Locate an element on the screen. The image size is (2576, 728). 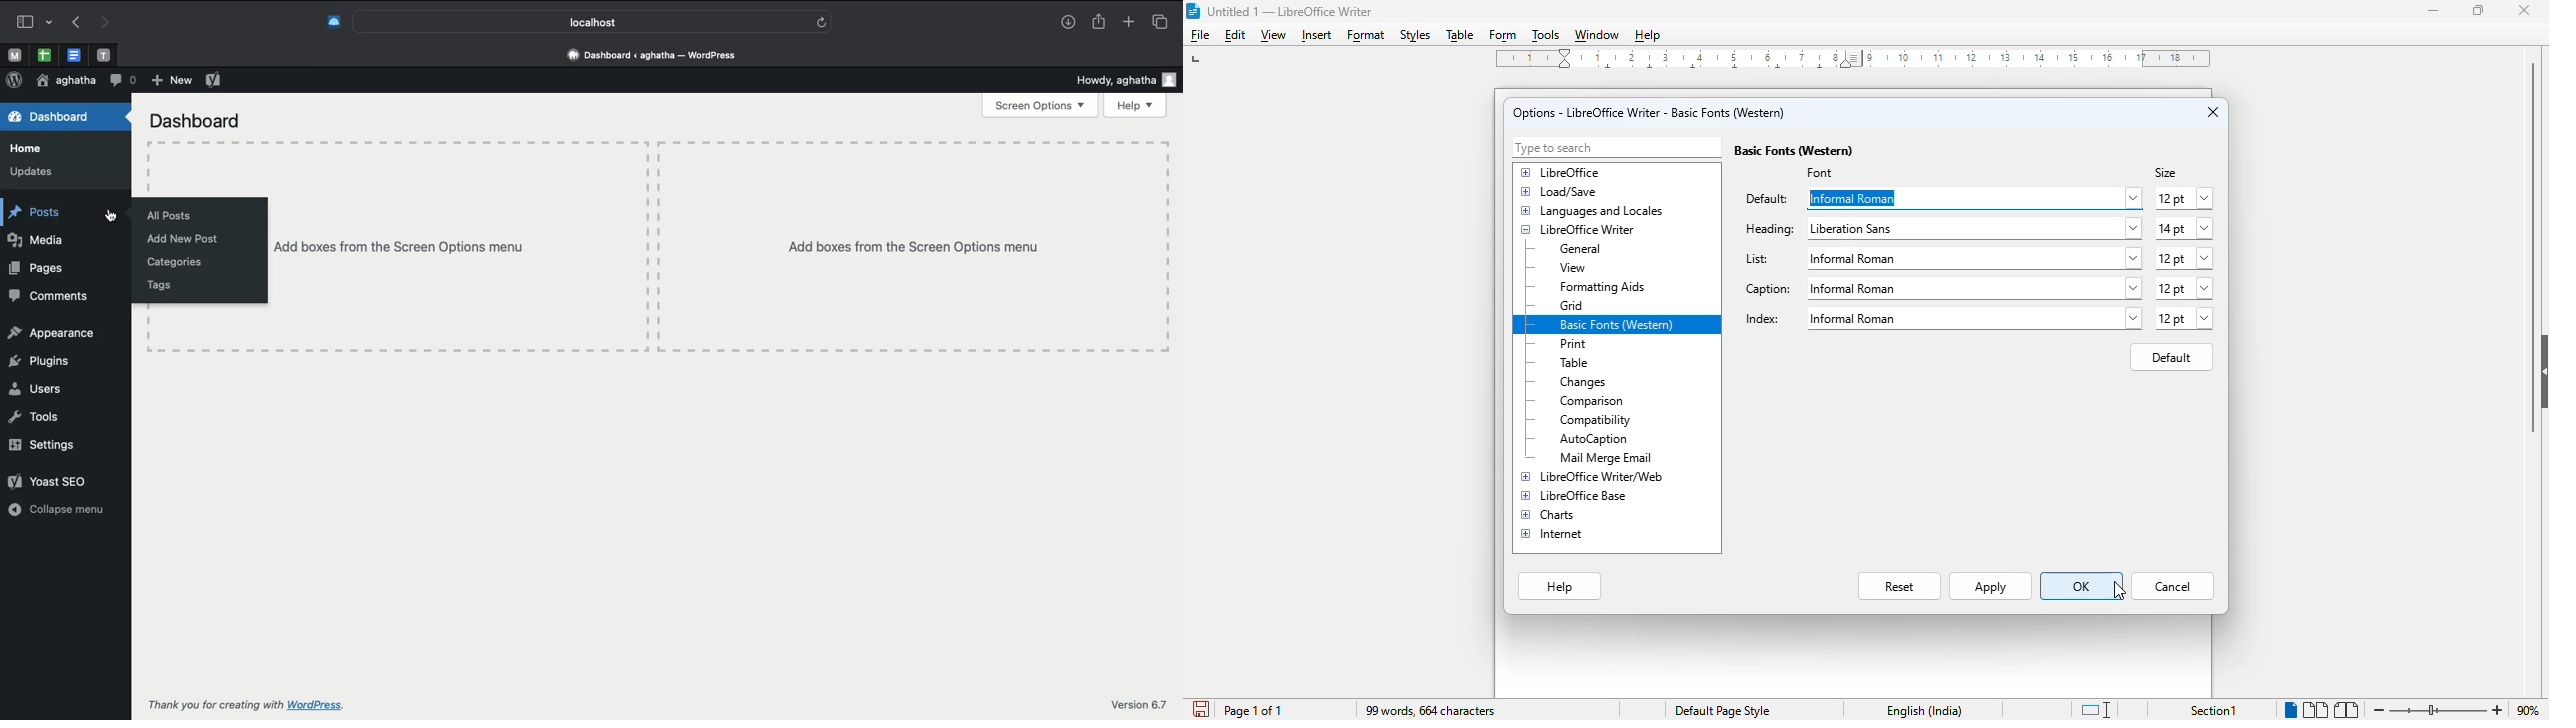
Left Indent Marker is located at coordinates (1857, 59).